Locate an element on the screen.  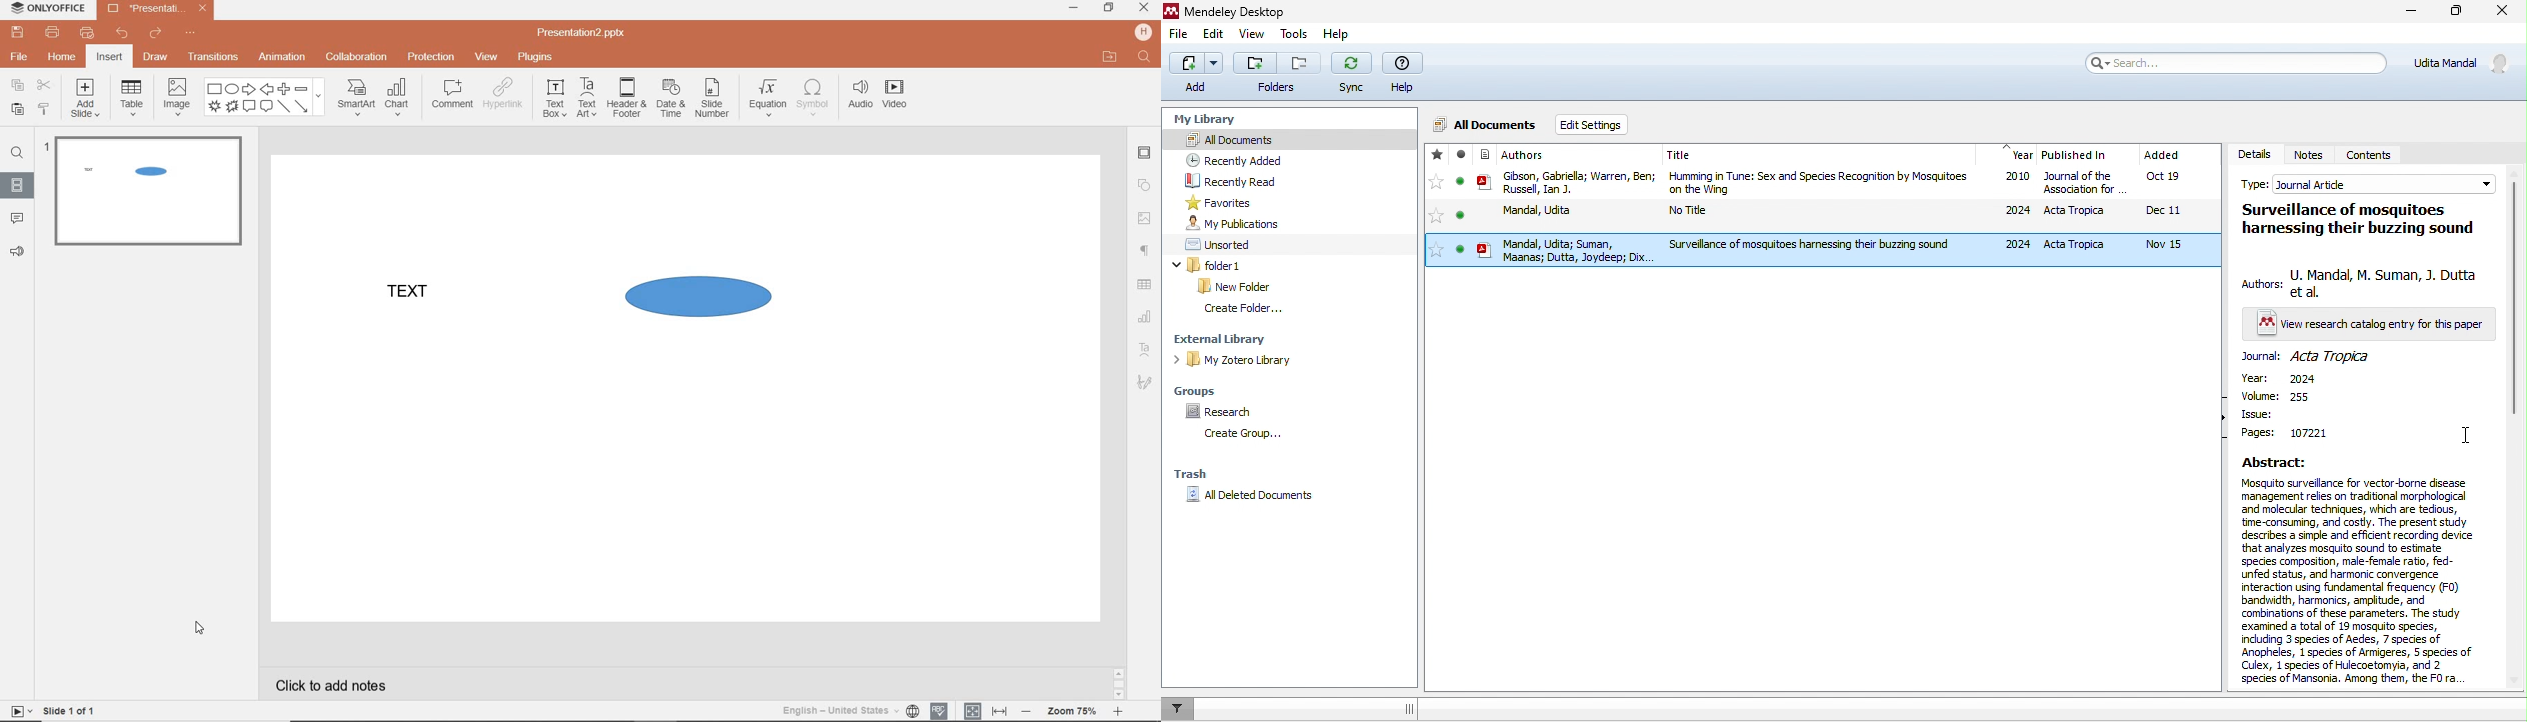
minimize is located at coordinates (2413, 12).